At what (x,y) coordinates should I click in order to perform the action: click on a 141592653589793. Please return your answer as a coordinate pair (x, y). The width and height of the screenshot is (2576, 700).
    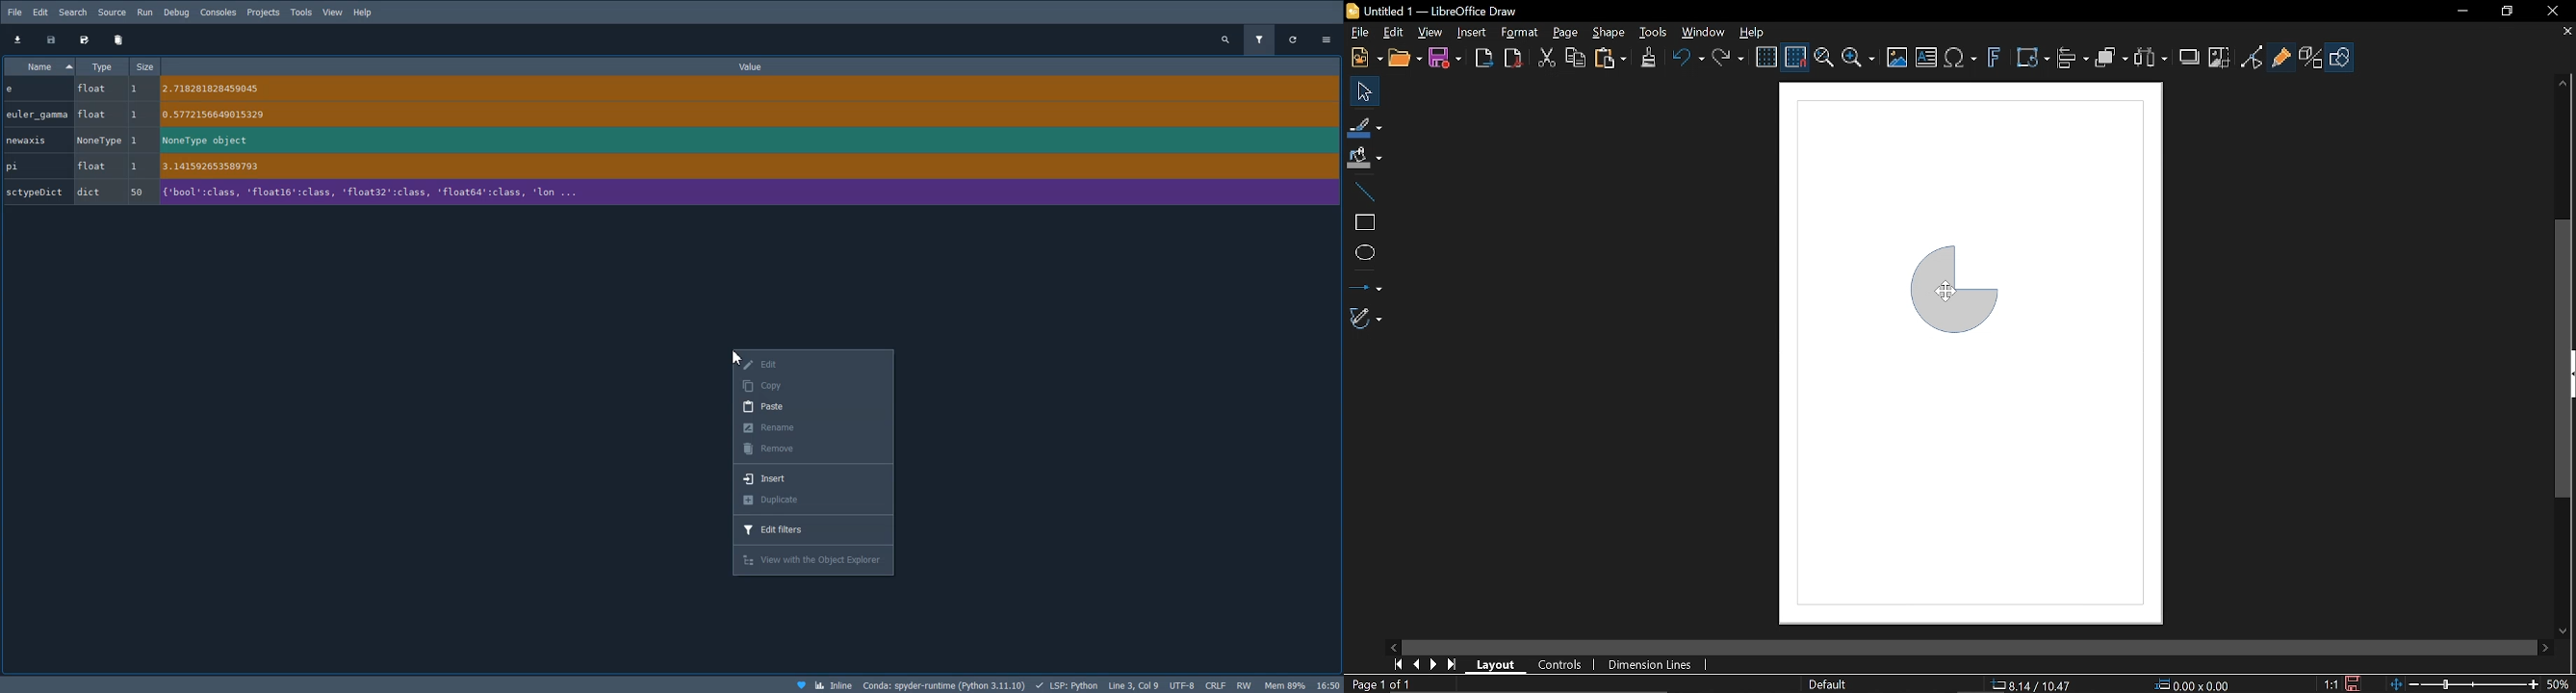
    Looking at the image, I should click on (221, 166).